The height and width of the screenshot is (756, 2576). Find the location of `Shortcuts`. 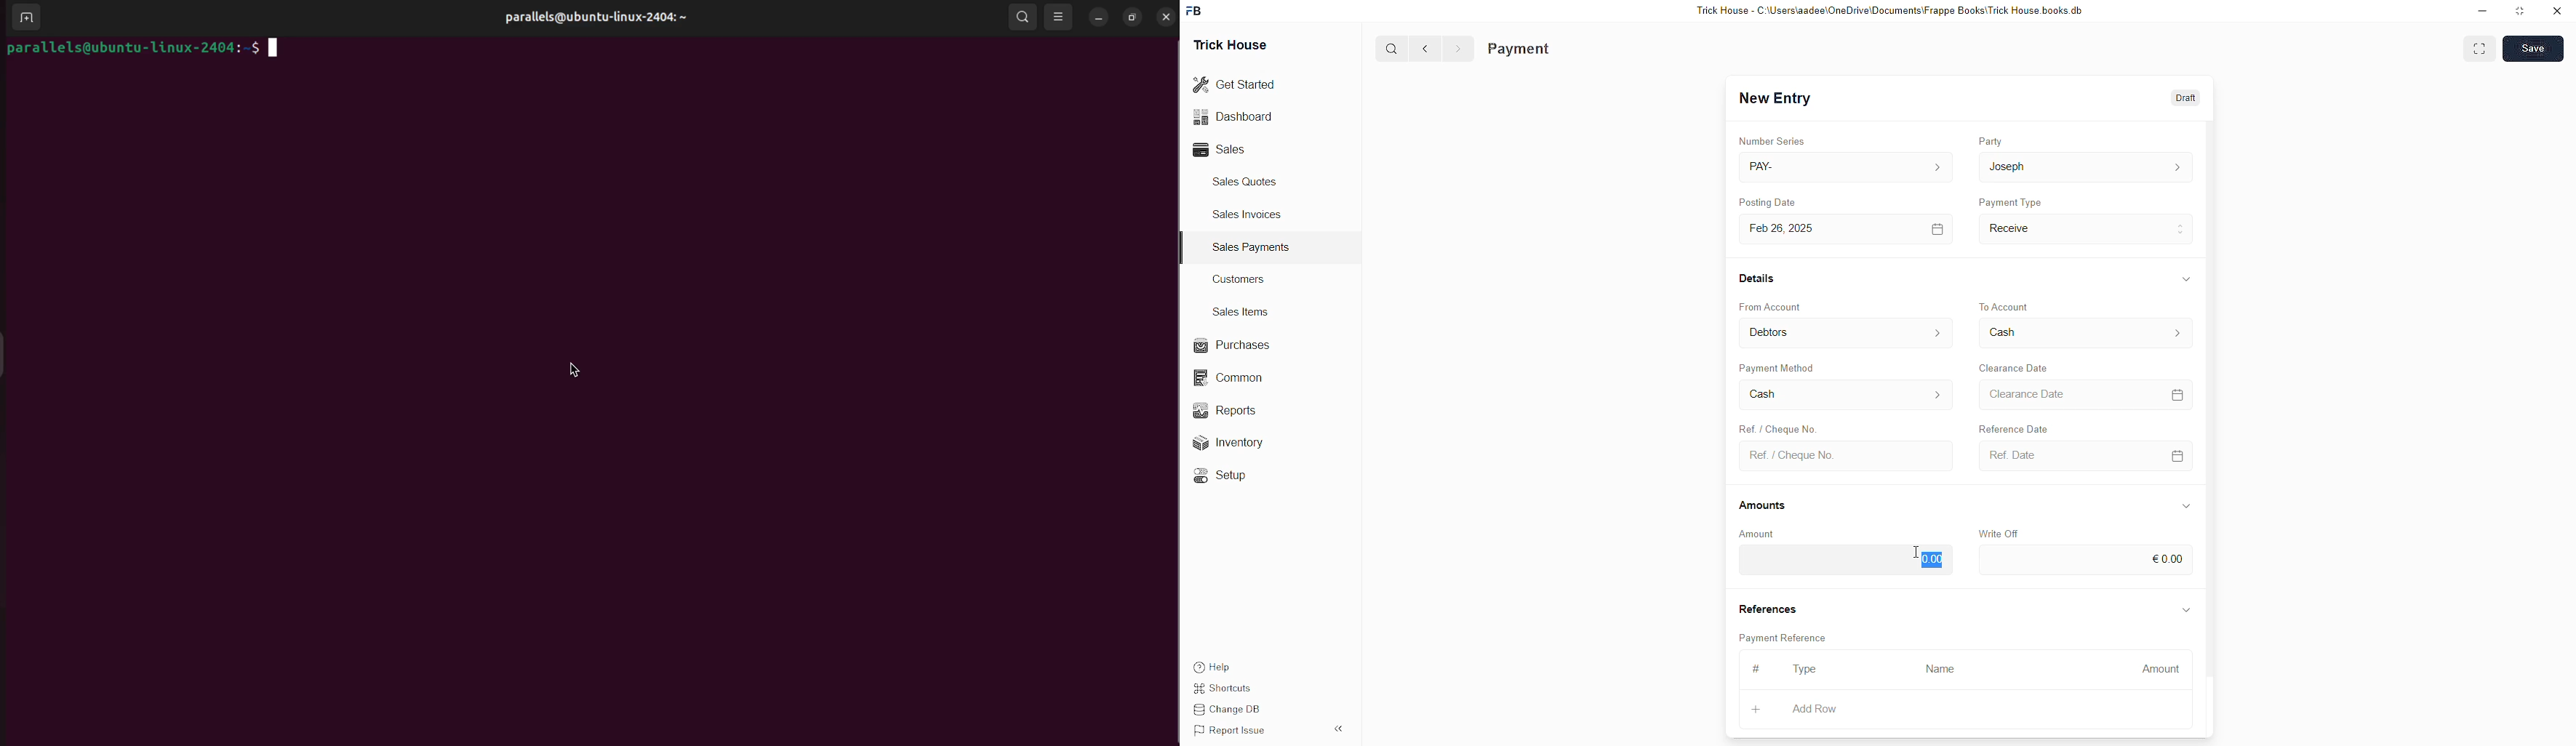

Shortcuts is located at coordinates (1228, 686).